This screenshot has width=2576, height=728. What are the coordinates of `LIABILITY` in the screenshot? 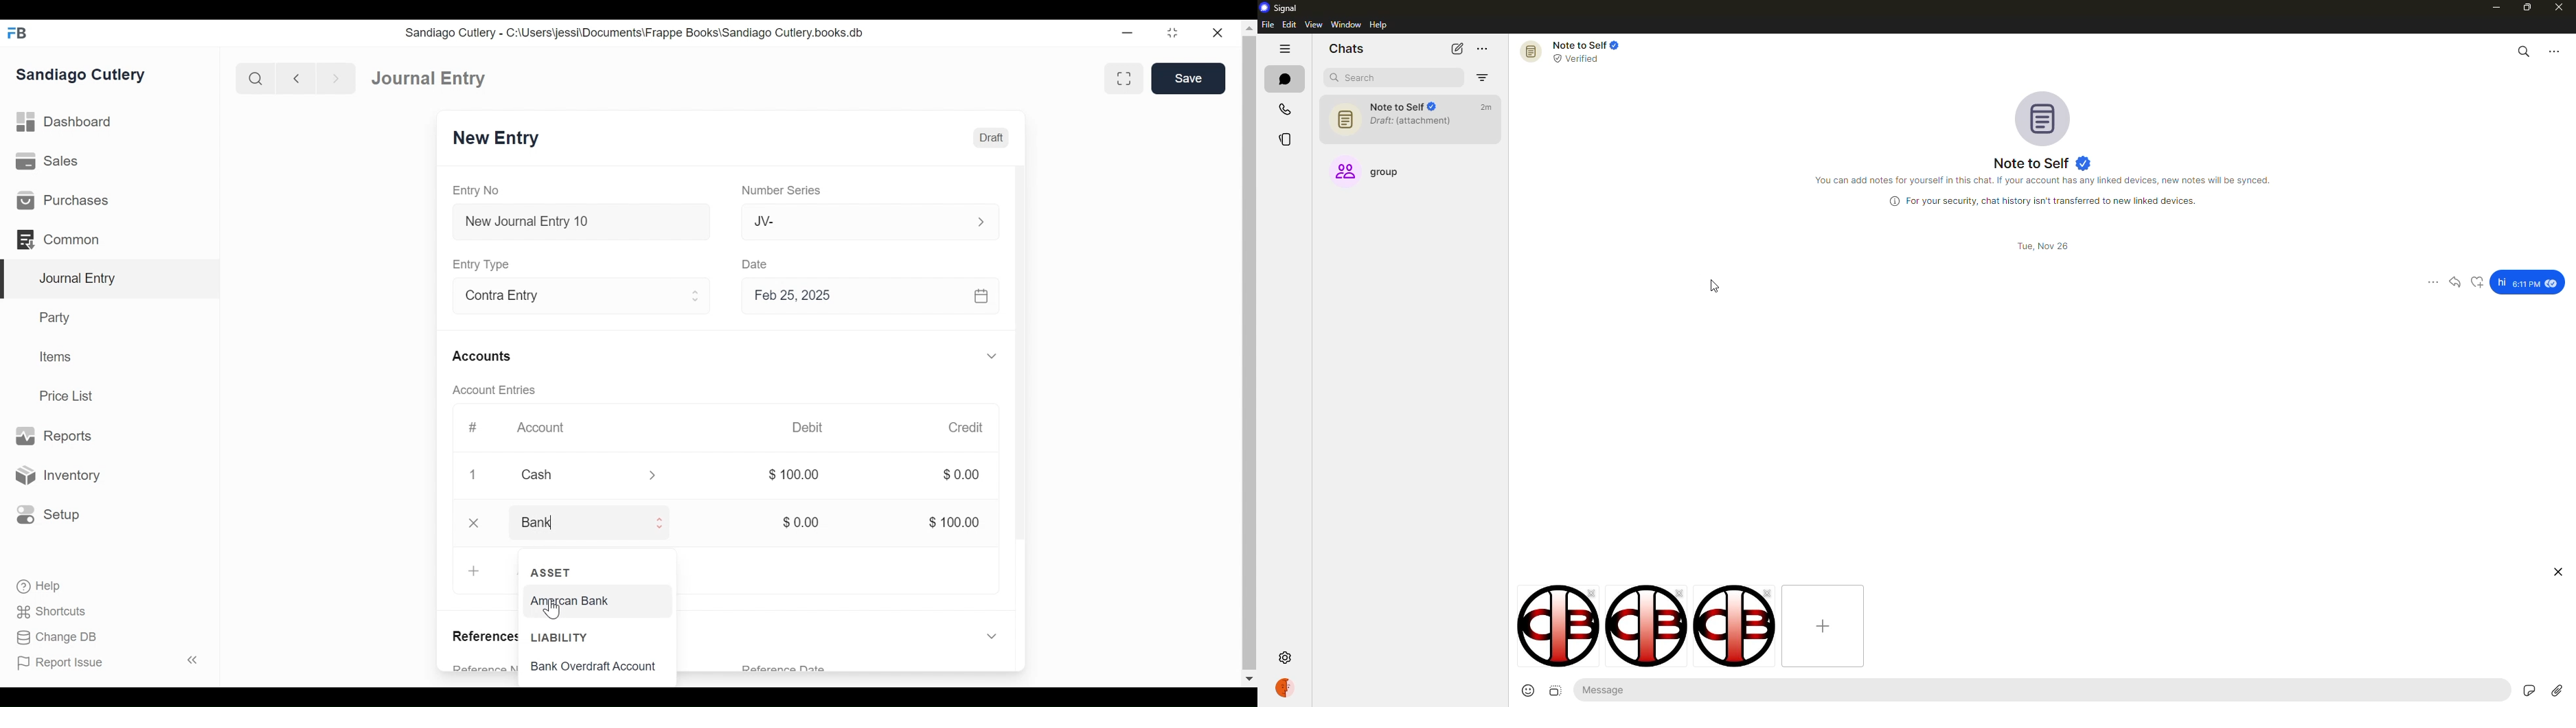 It's located at (559, 638).